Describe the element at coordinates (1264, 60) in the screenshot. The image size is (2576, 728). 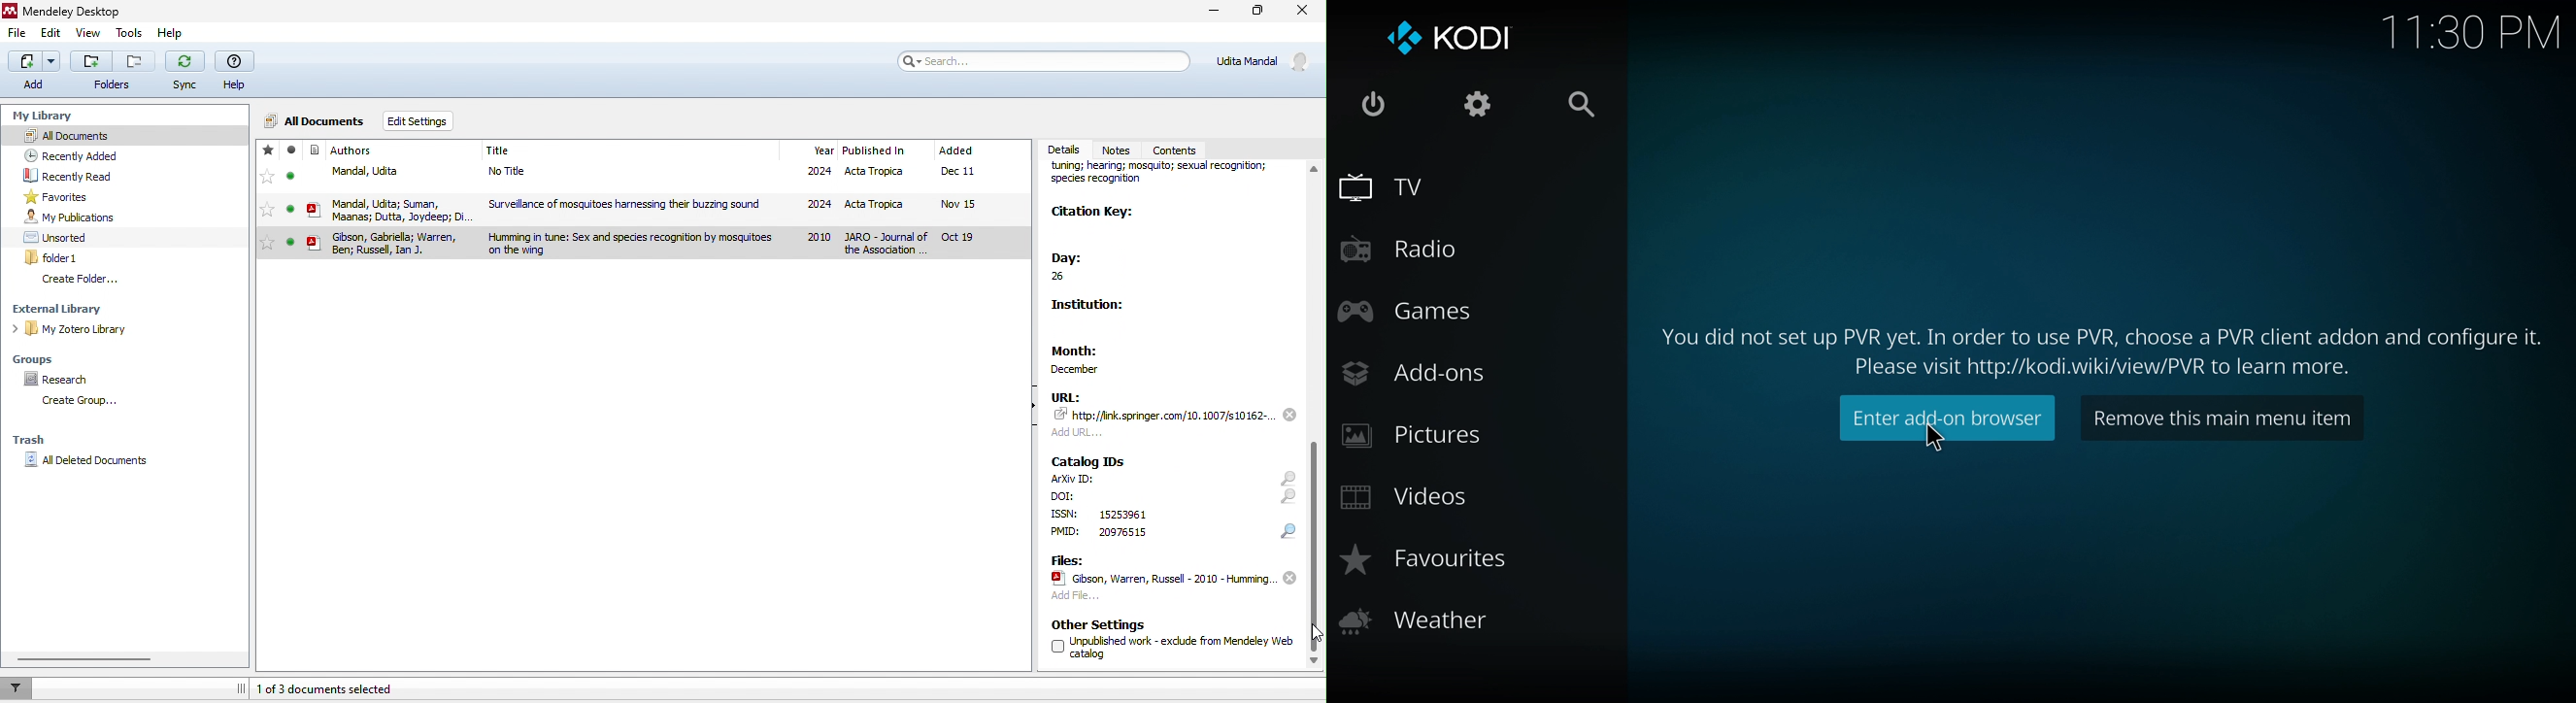
I see `account` at that location.